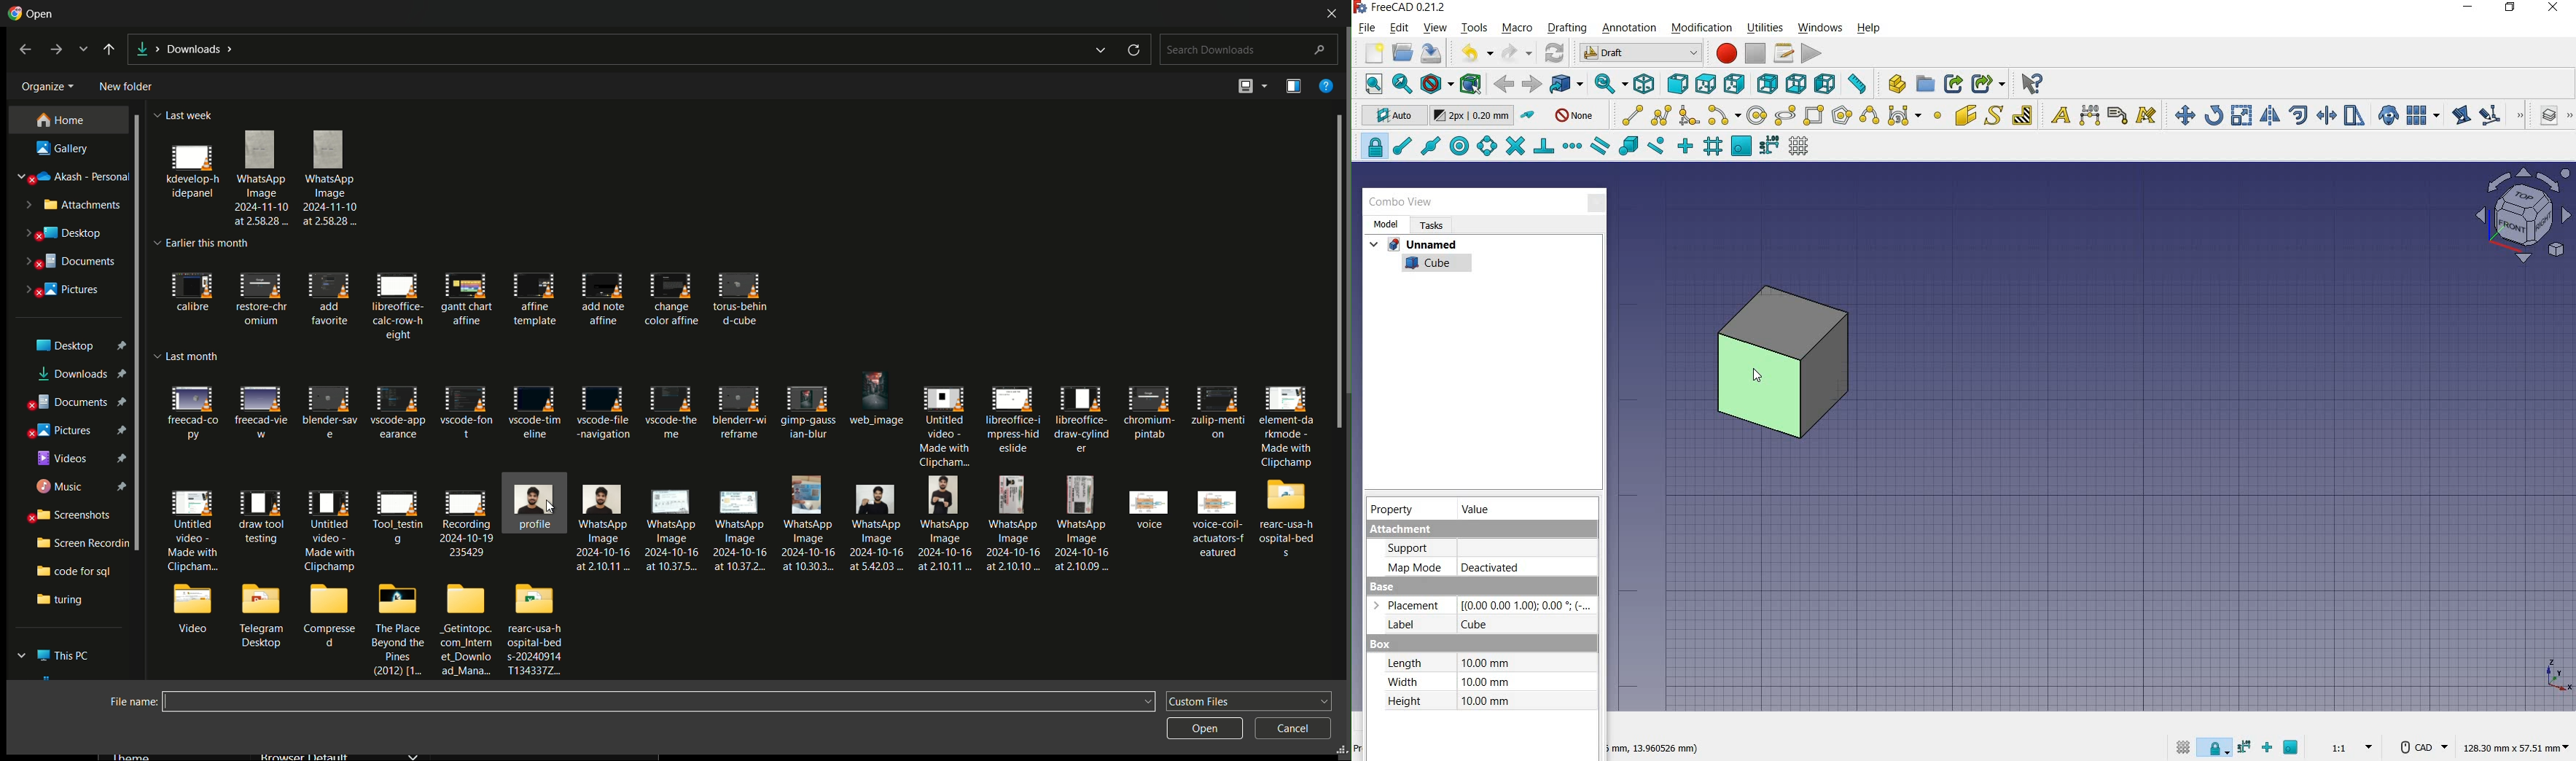 Image resolution: width=2576 pixels, height=784 pixels. What do you see at coordinates (1249, 701) in the screenshot?
I see `custom files` at bounding box center [1249, 701].